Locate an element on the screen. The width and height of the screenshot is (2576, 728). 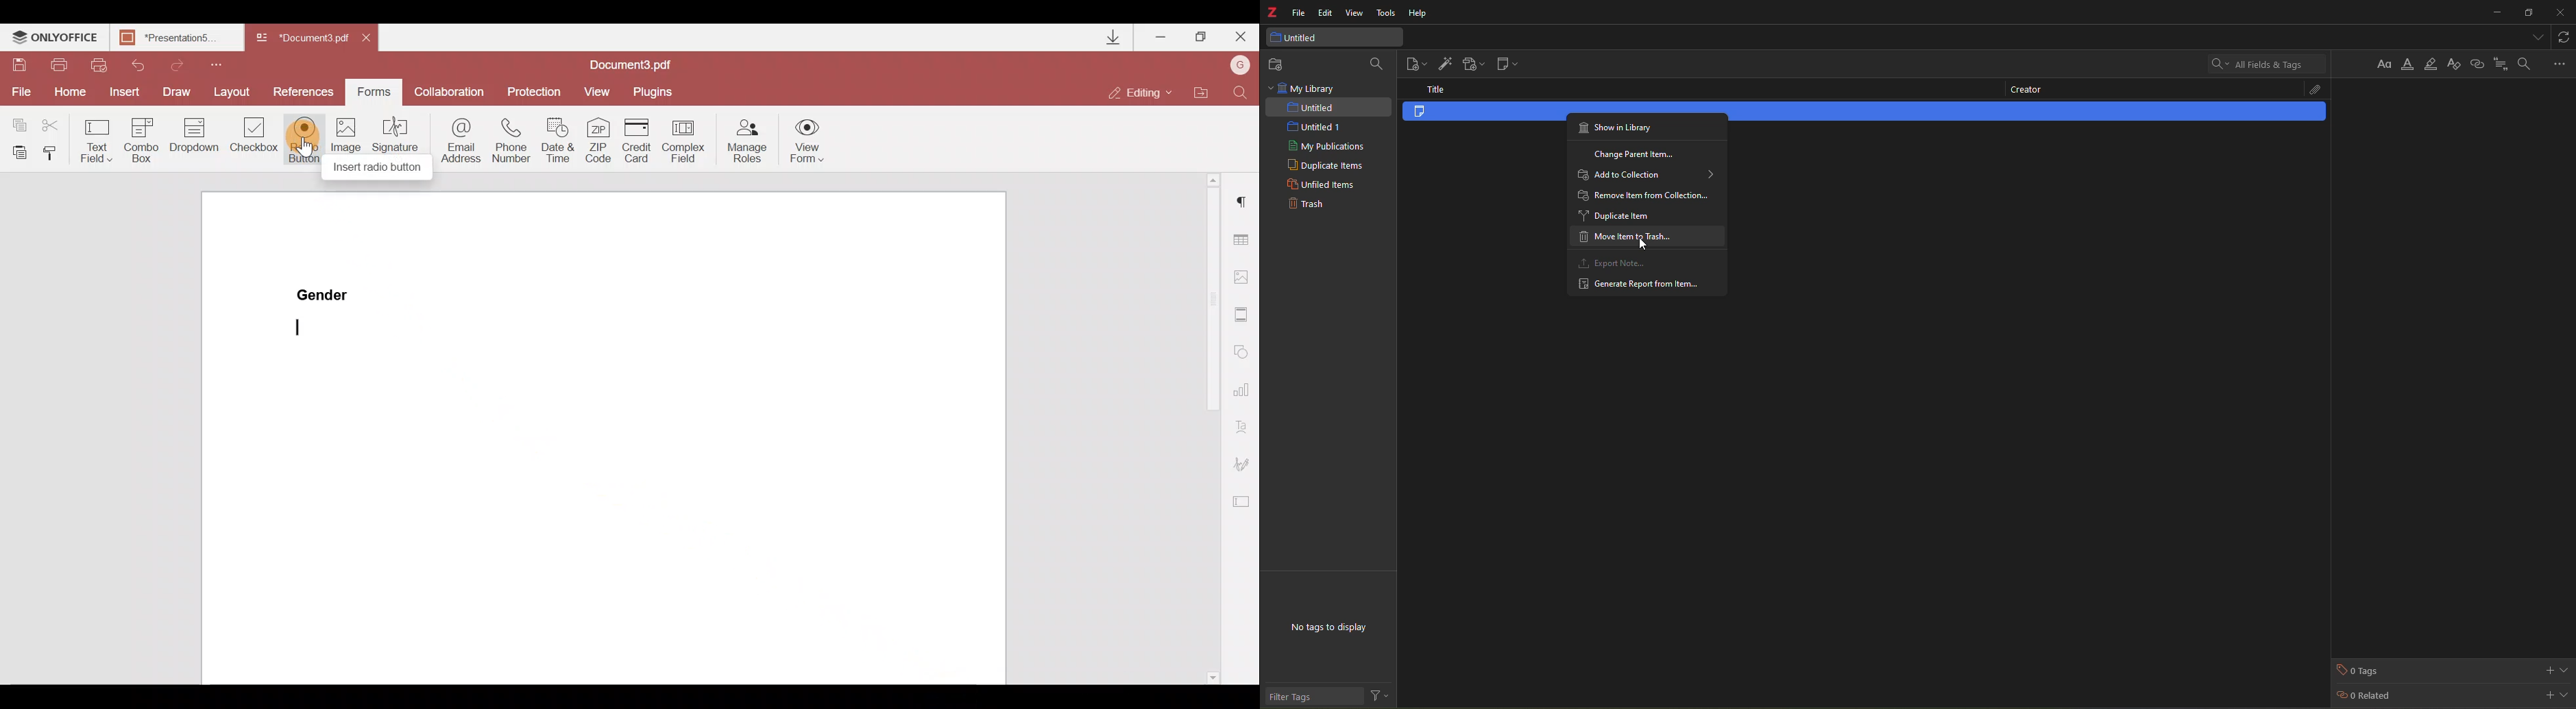
Close document is located at coordinates (369, 39).